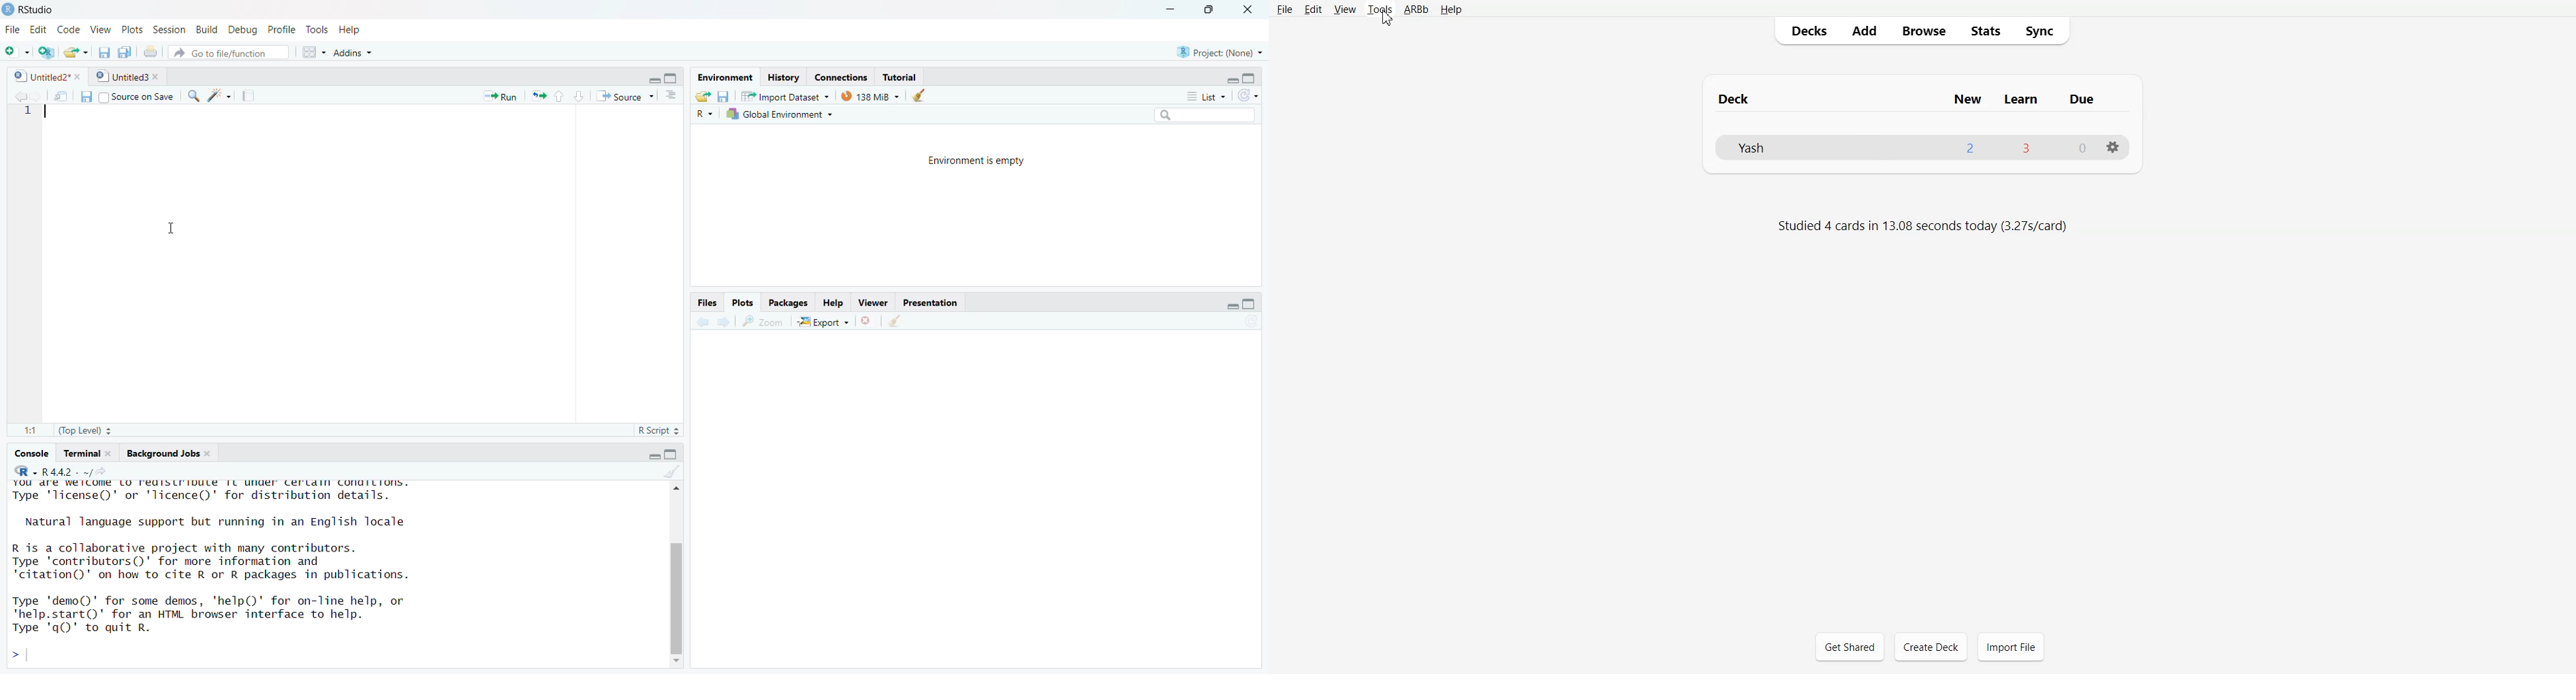  What do you see at coordinates (391, 52) in the screenshot?
I see `Addins ` at bounding box center [391, 52].